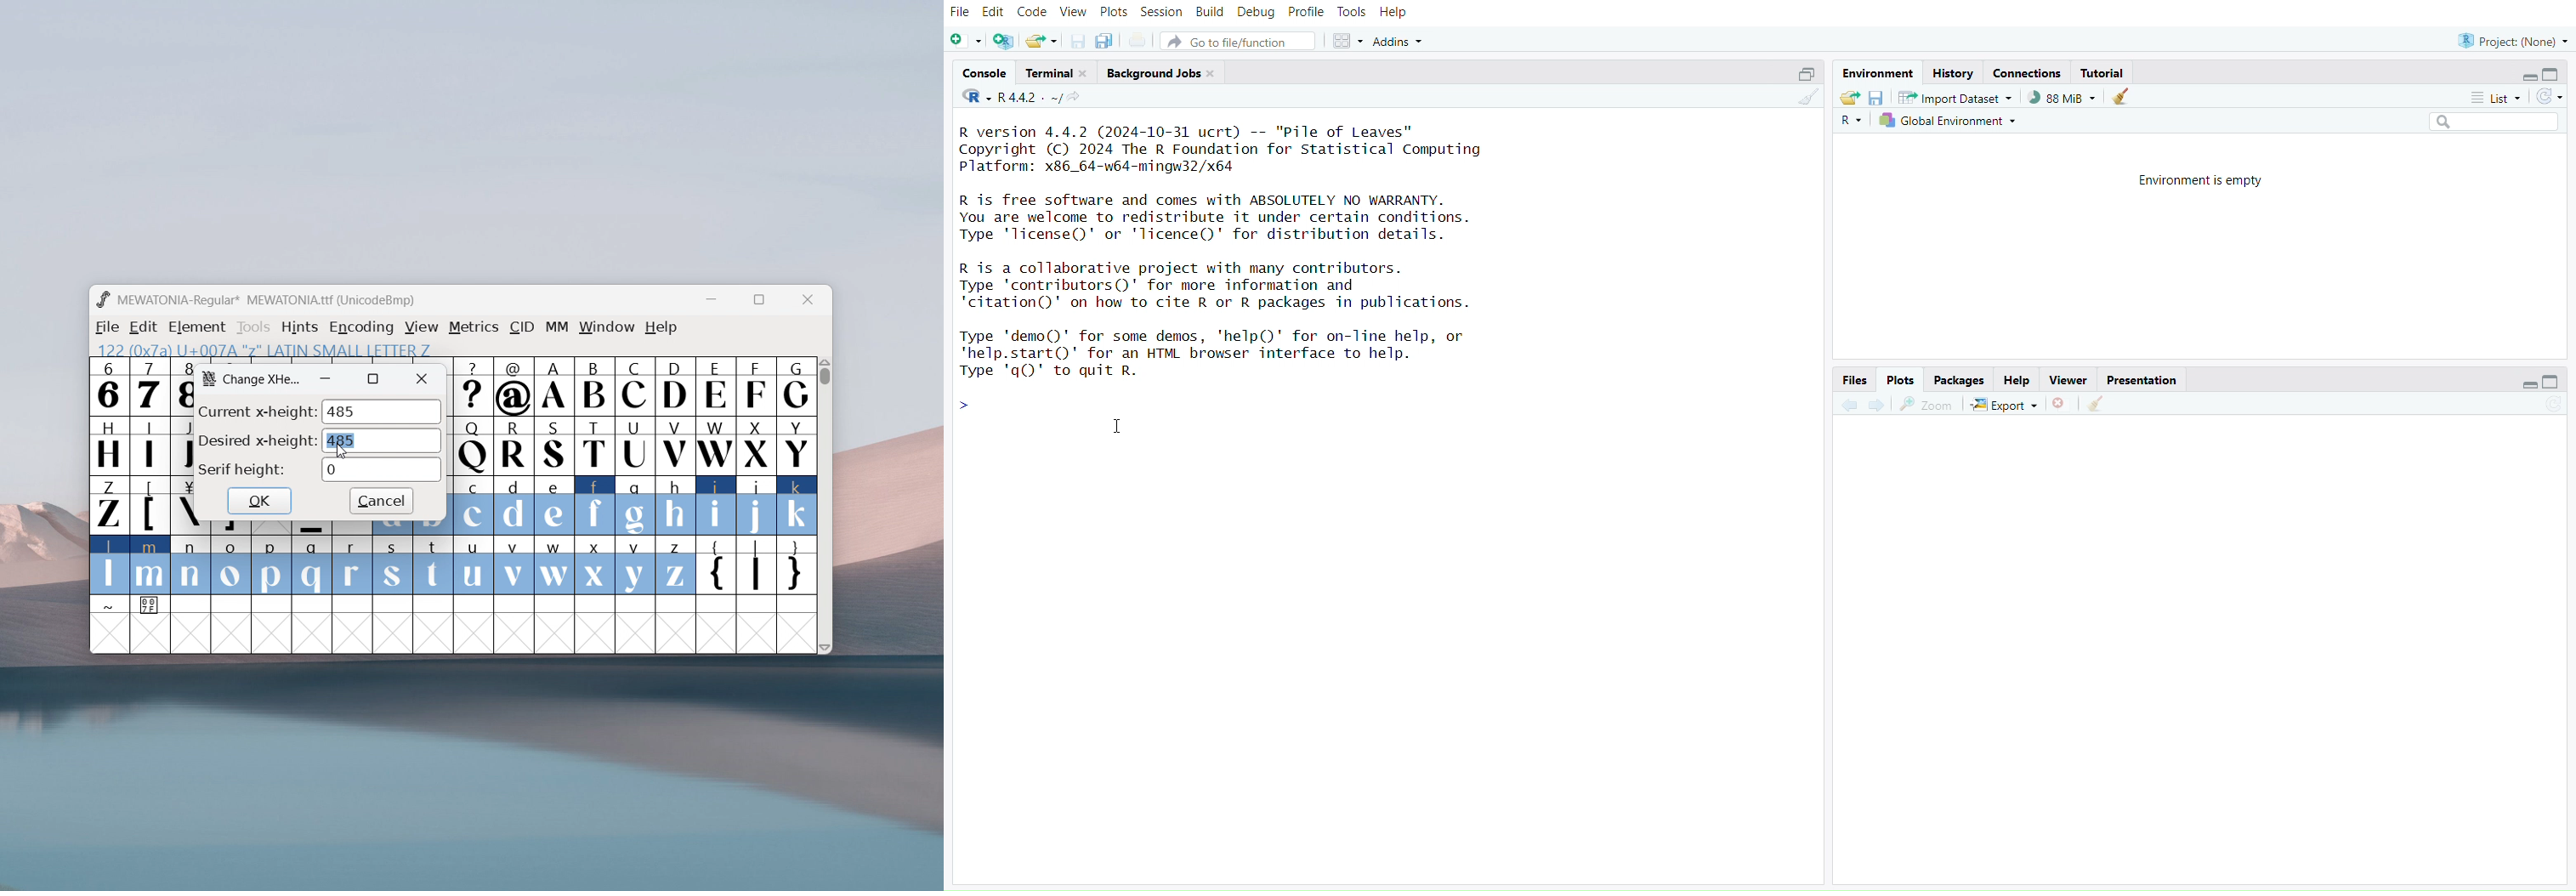 This screenshot has height=896, width=2576. Describe the element at coordinates (2487, 122) in the screenshot. I see `search` at that location.